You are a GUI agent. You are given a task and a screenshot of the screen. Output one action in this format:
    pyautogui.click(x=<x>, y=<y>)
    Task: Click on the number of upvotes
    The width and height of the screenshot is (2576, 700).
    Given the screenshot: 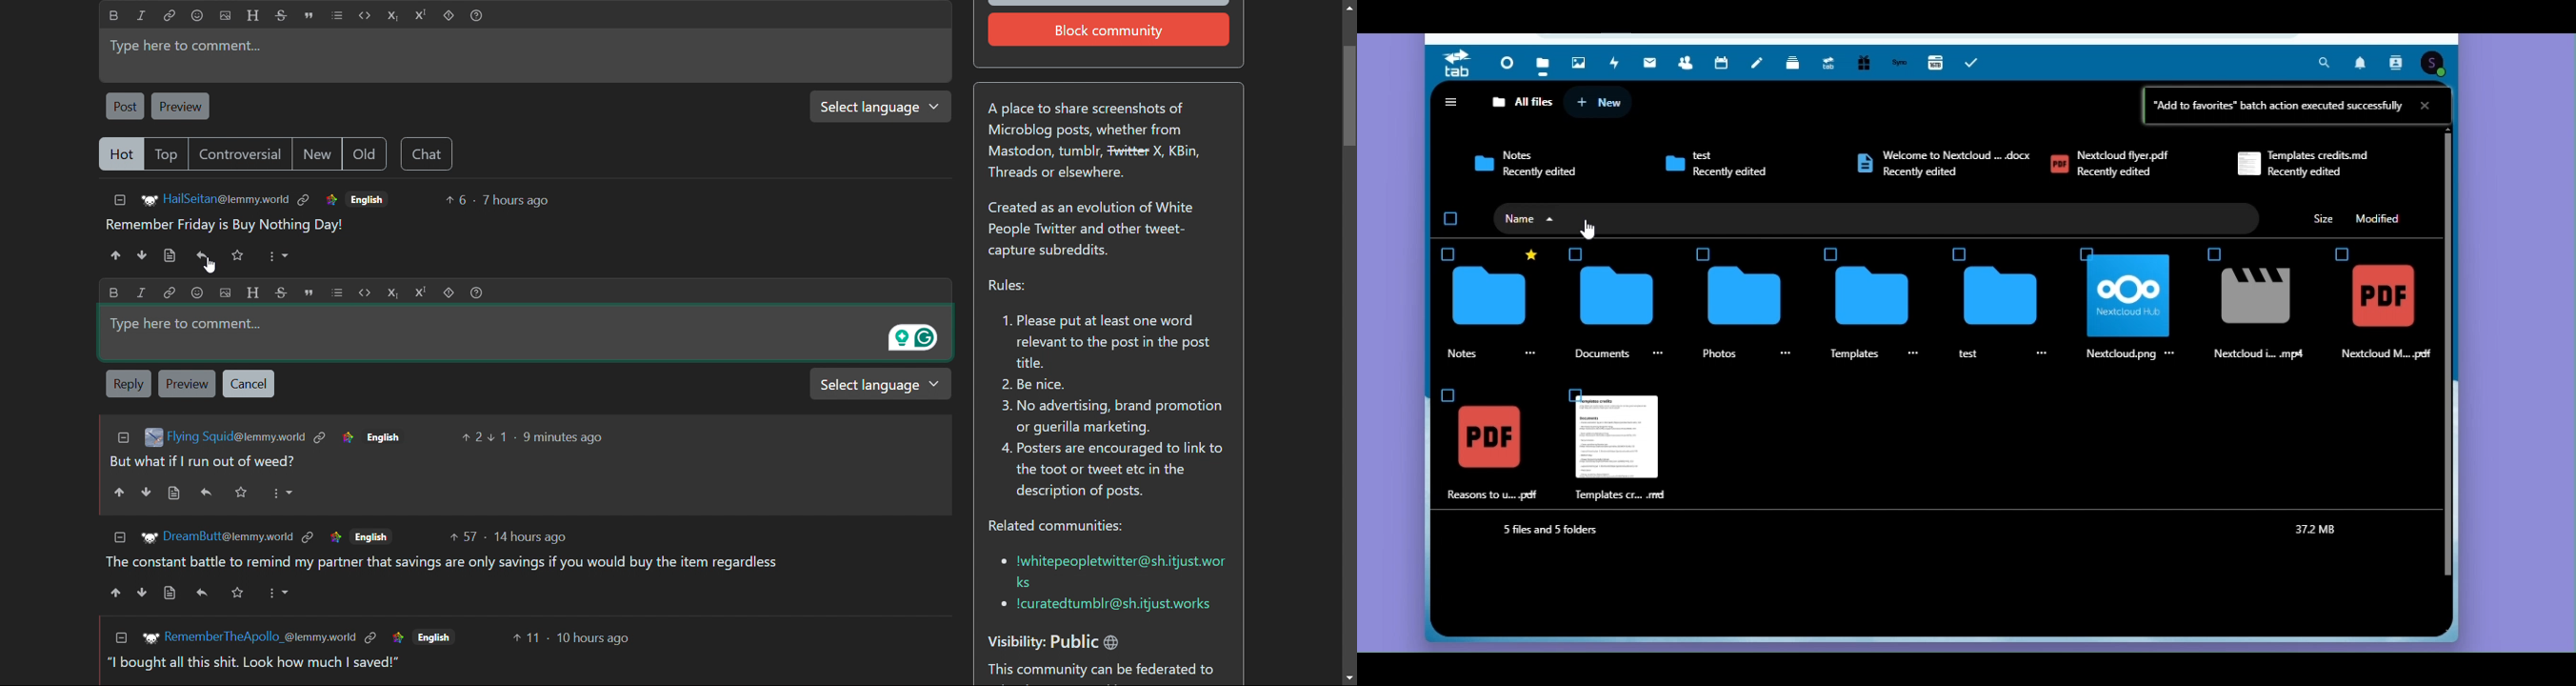 What is the action you would take?
    pyautogui.click(x=471, y=436)
    